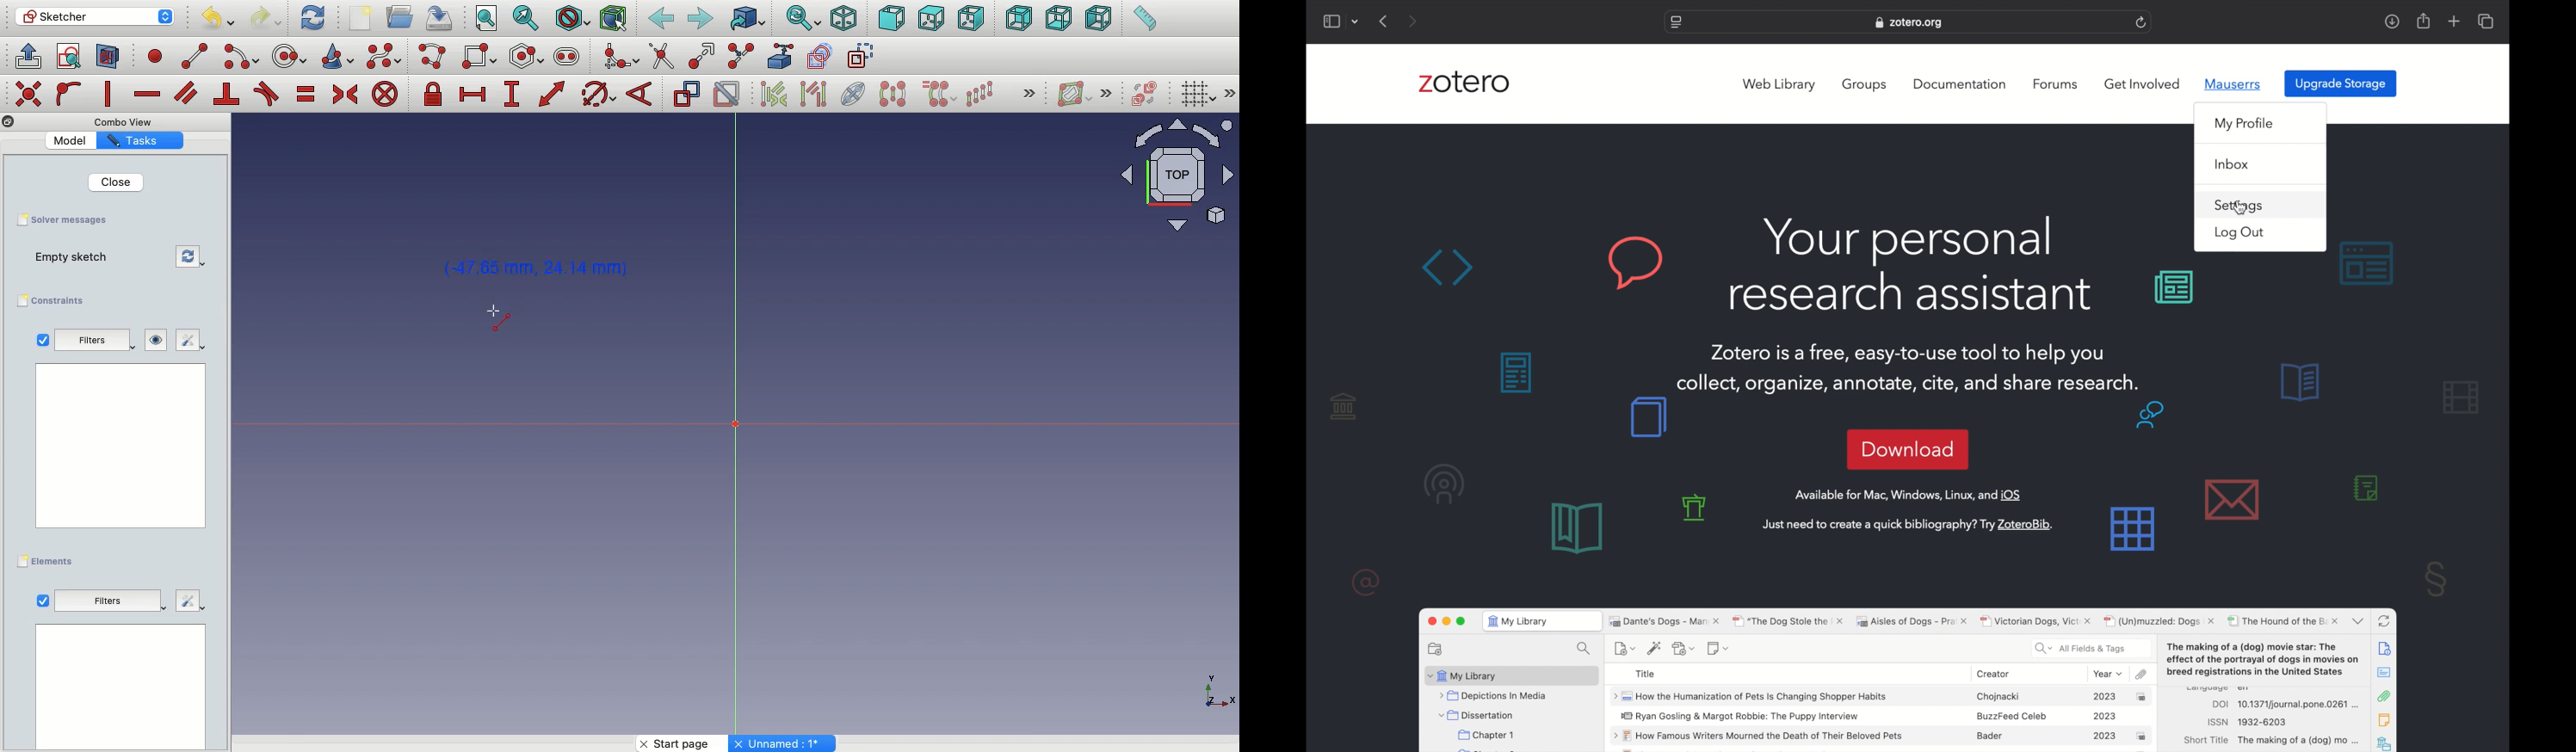  I want to click on Rectangular array, so click(981, 93).